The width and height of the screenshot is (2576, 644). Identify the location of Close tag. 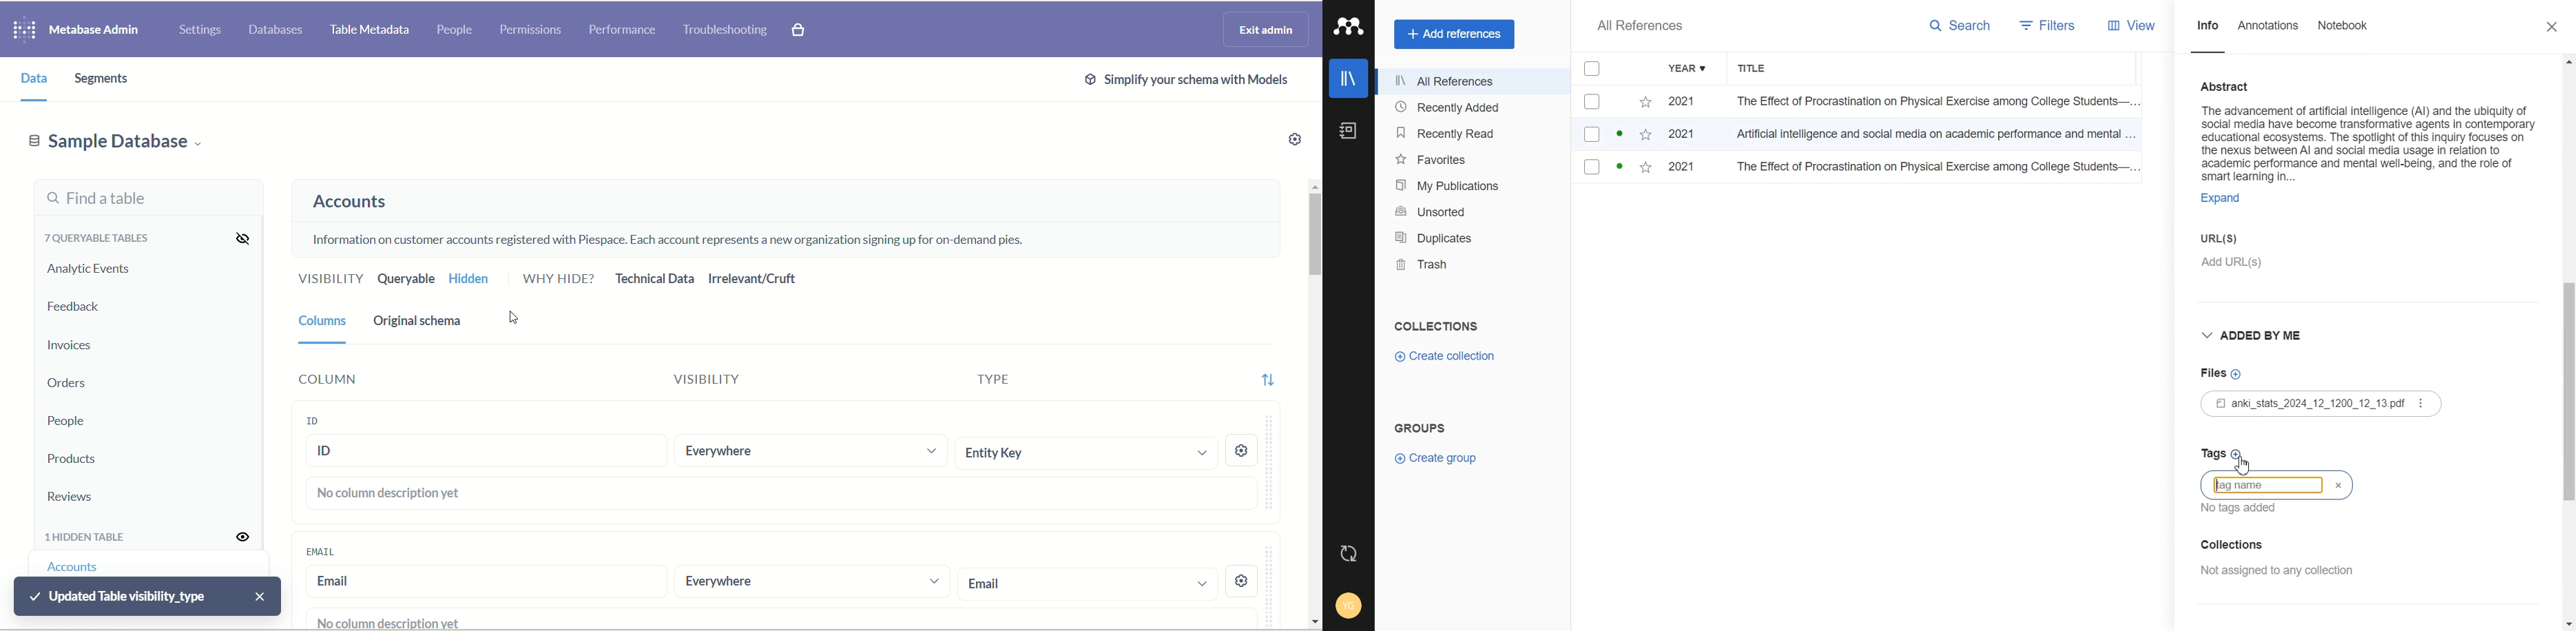
(2345, 485).